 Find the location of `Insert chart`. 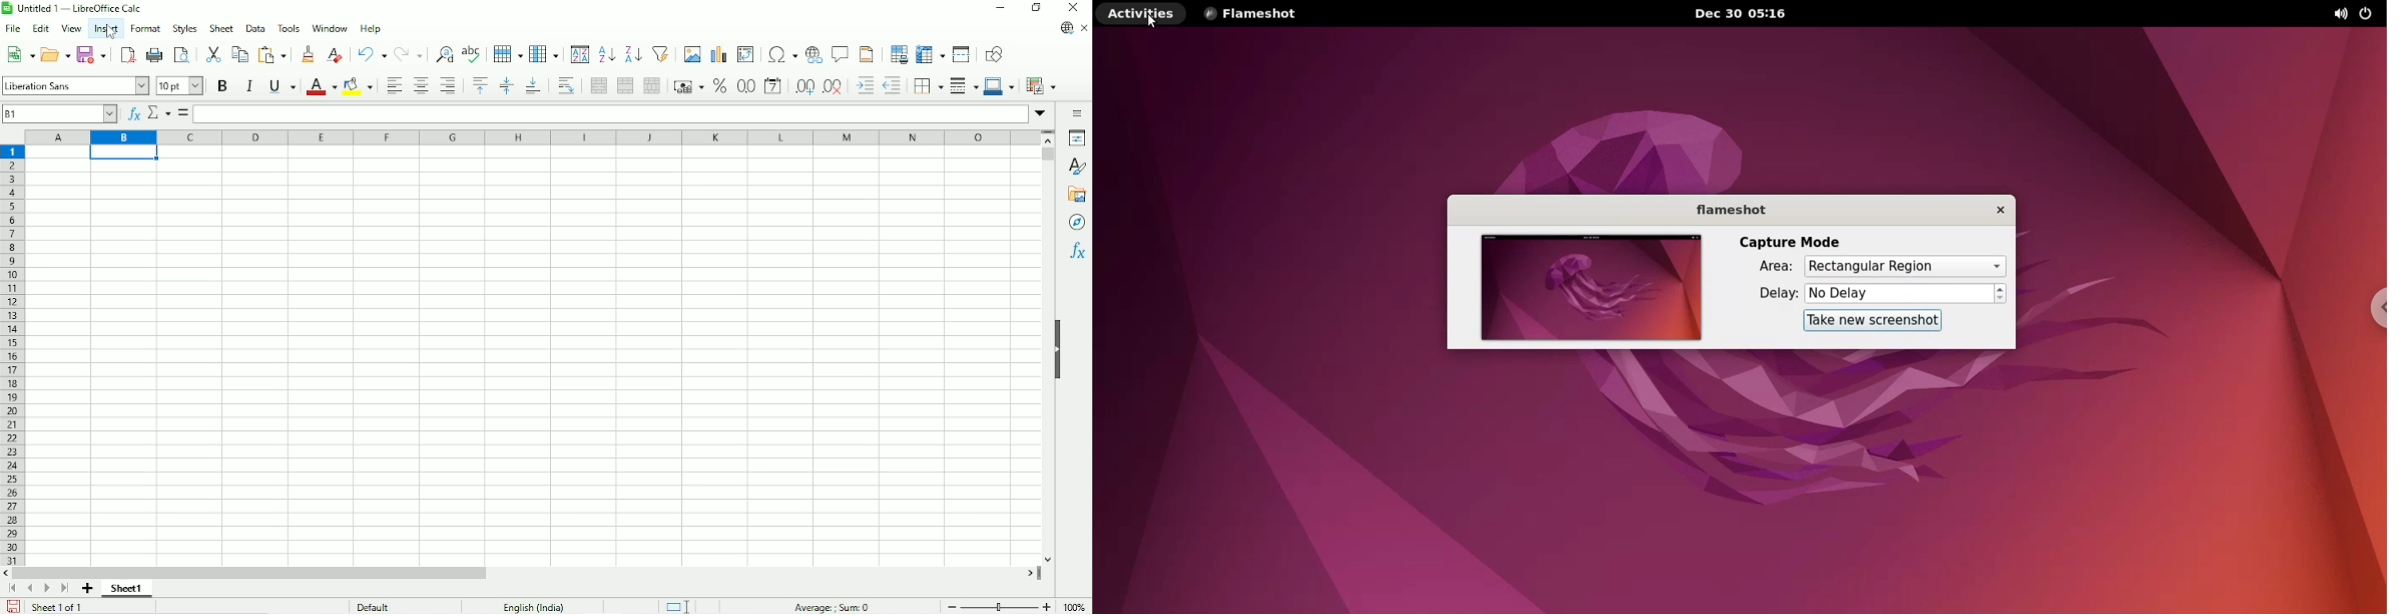

Insert chart is located at coordinates (719, 51).